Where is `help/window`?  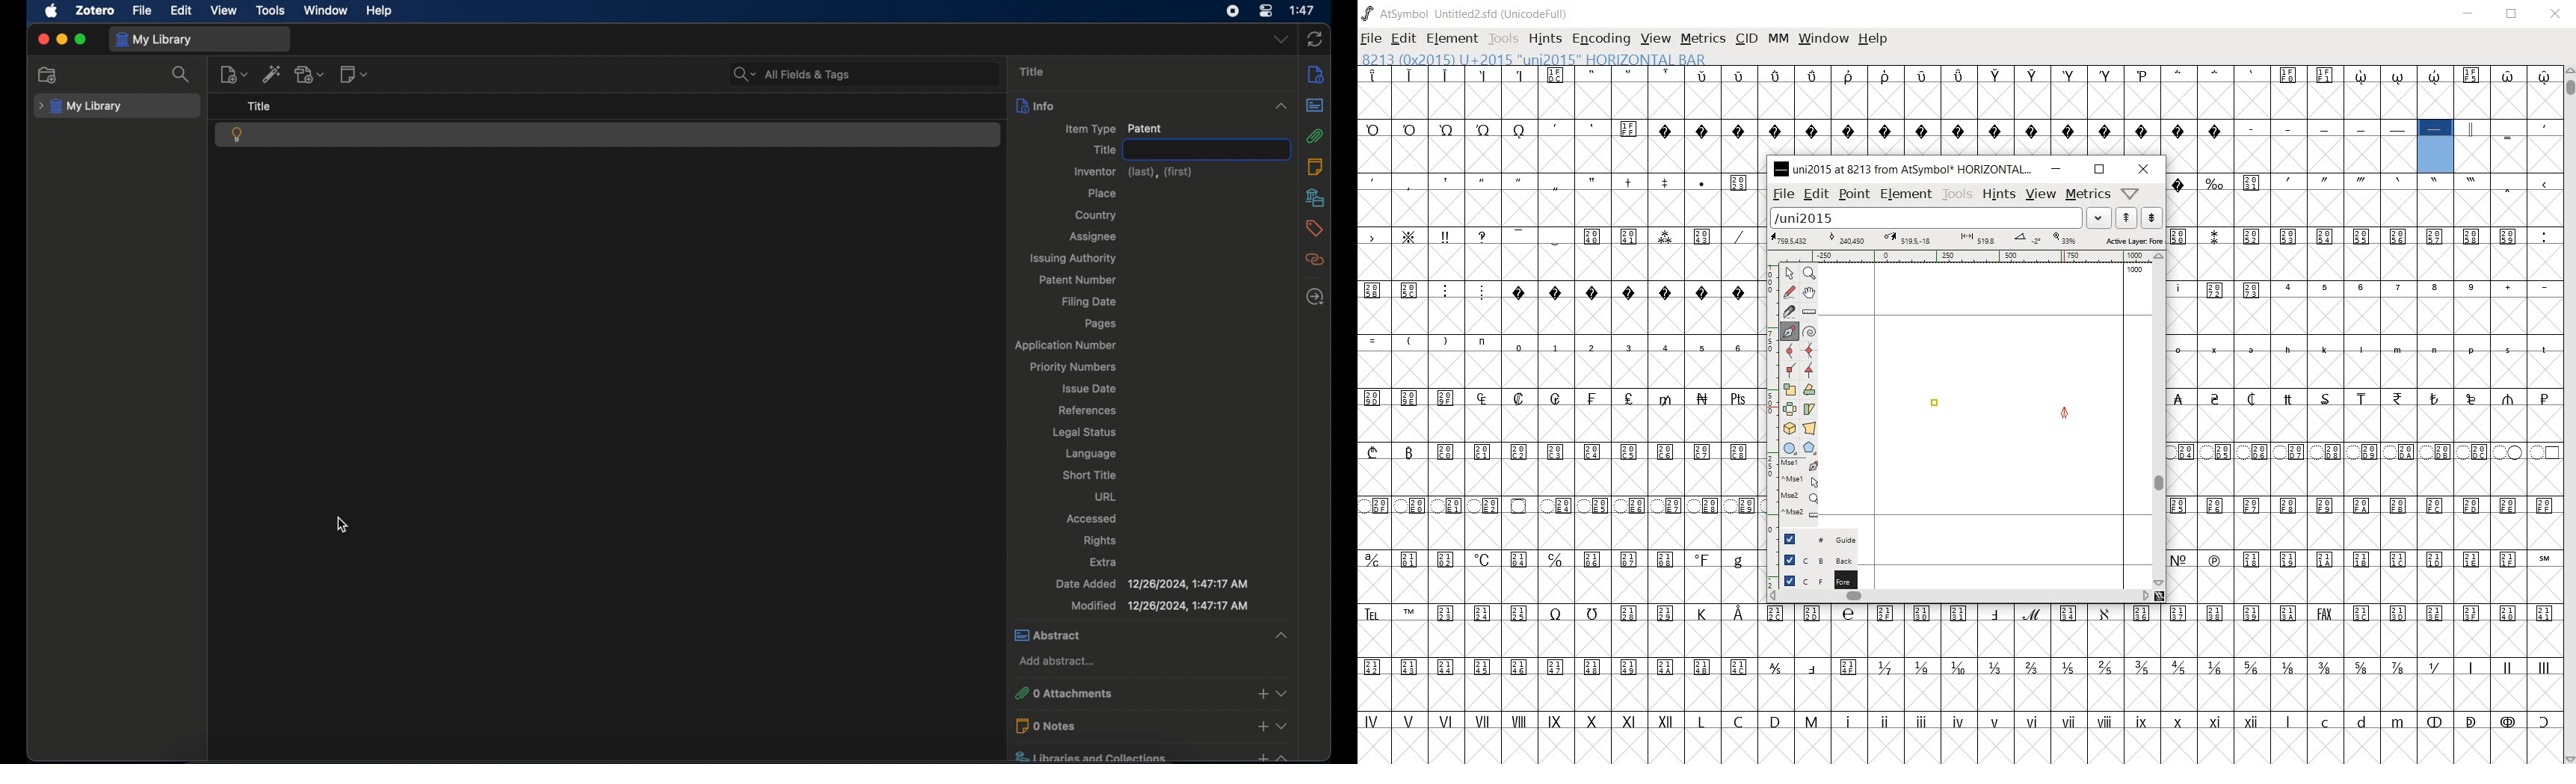
help/window is located at coordinates (2129, 194).